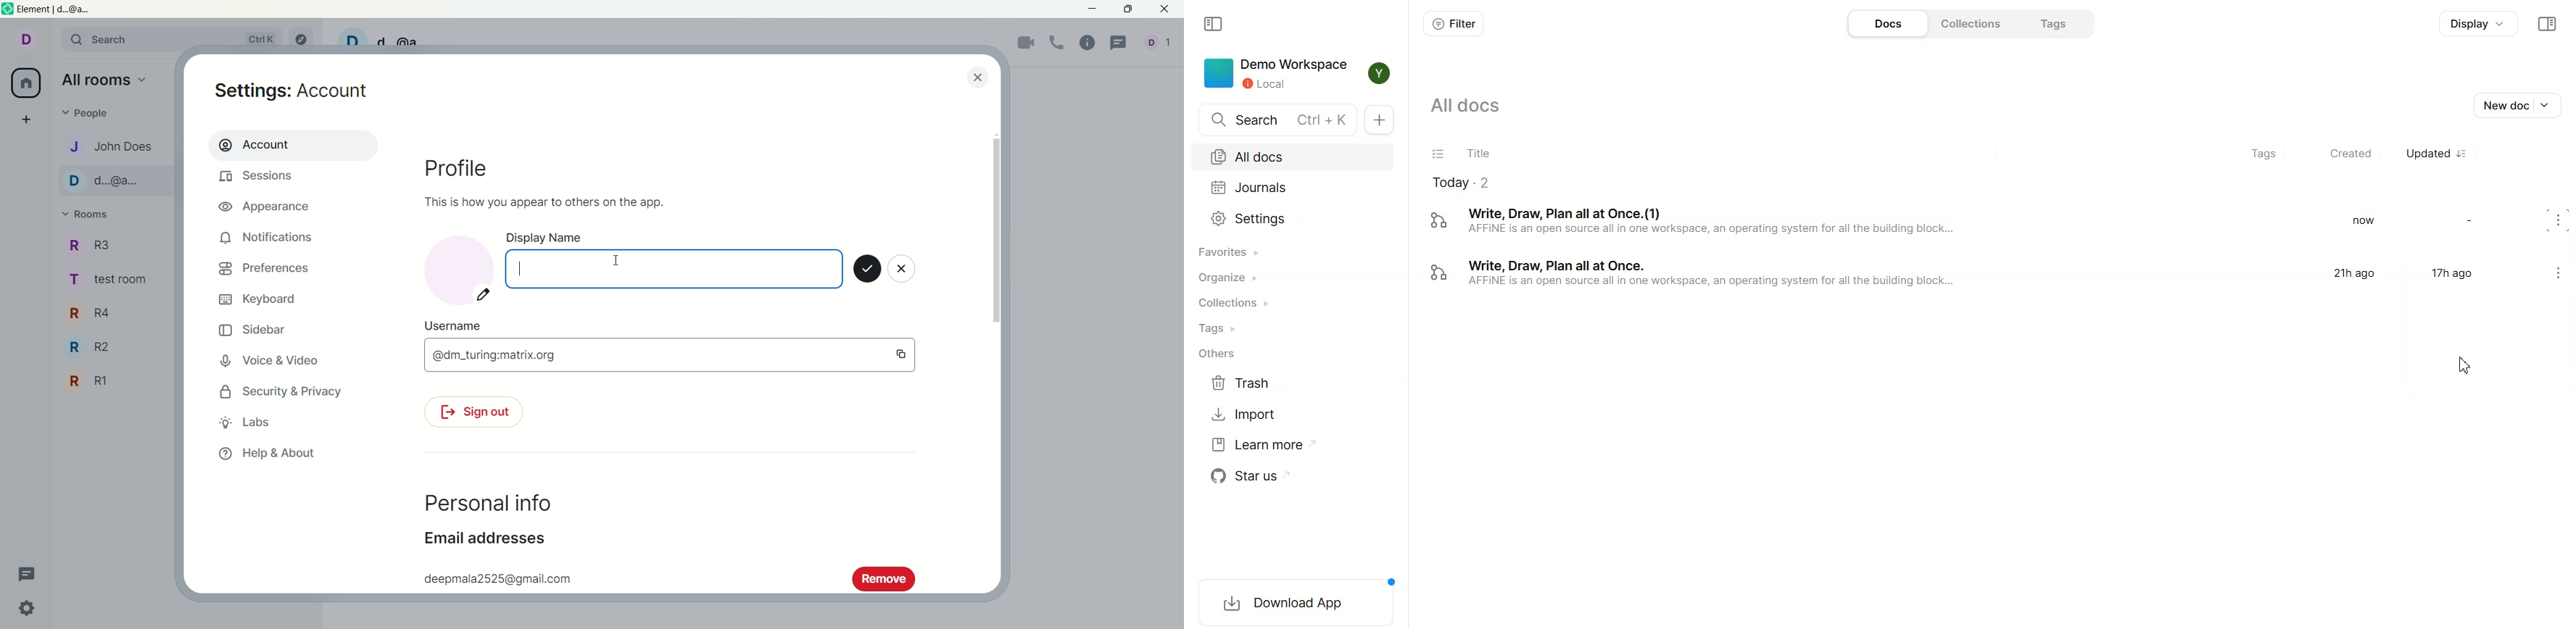  What do you see at coordinates (8, 10) in the screenshot?
I see `logo` at bounding box center [8, 10].